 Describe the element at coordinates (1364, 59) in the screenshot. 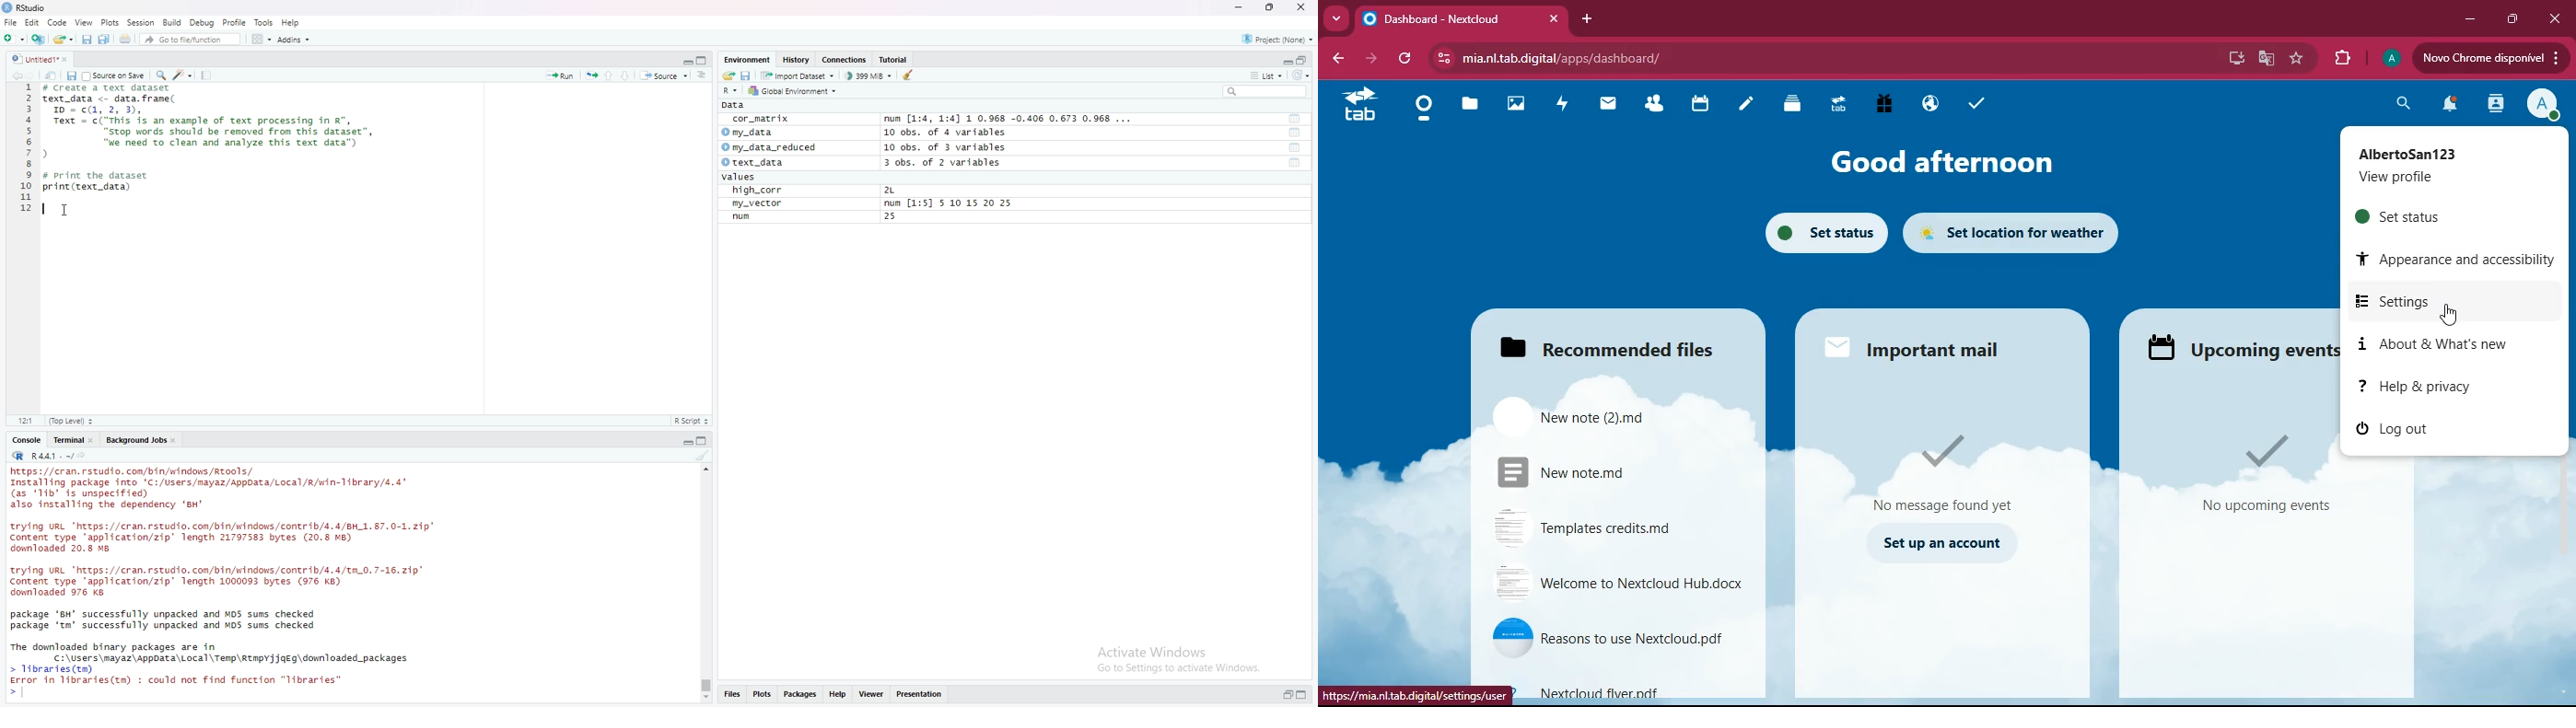

I see `forward` at that location.